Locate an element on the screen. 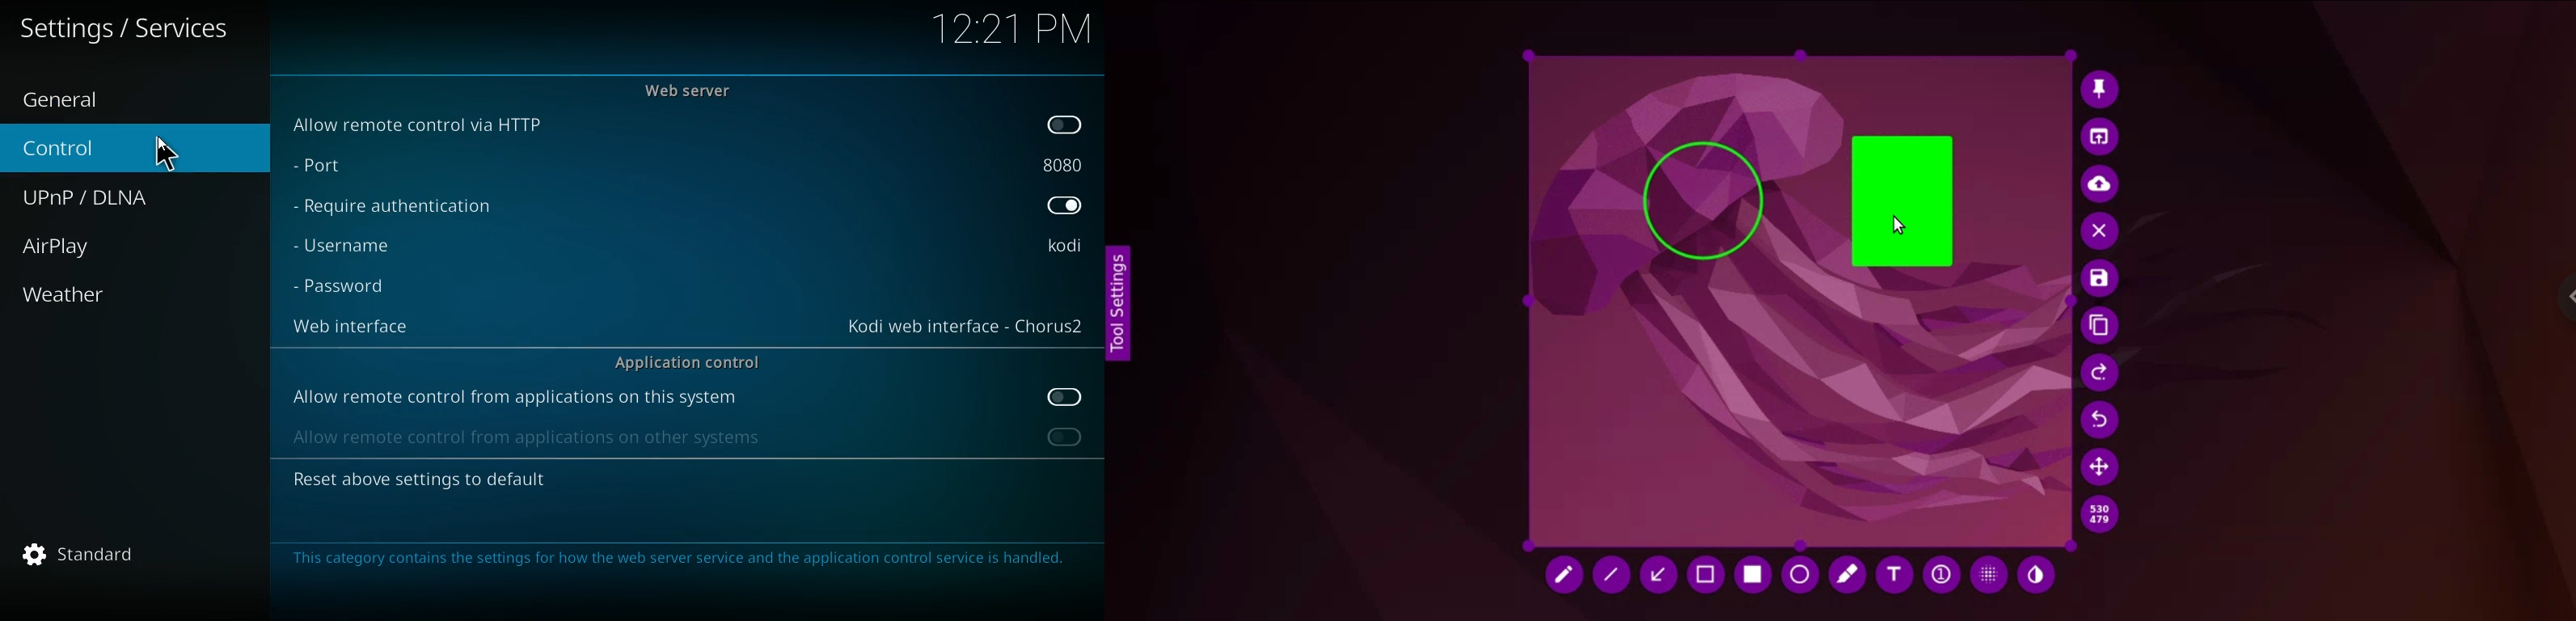  reset is located at coordinates (418, 481).